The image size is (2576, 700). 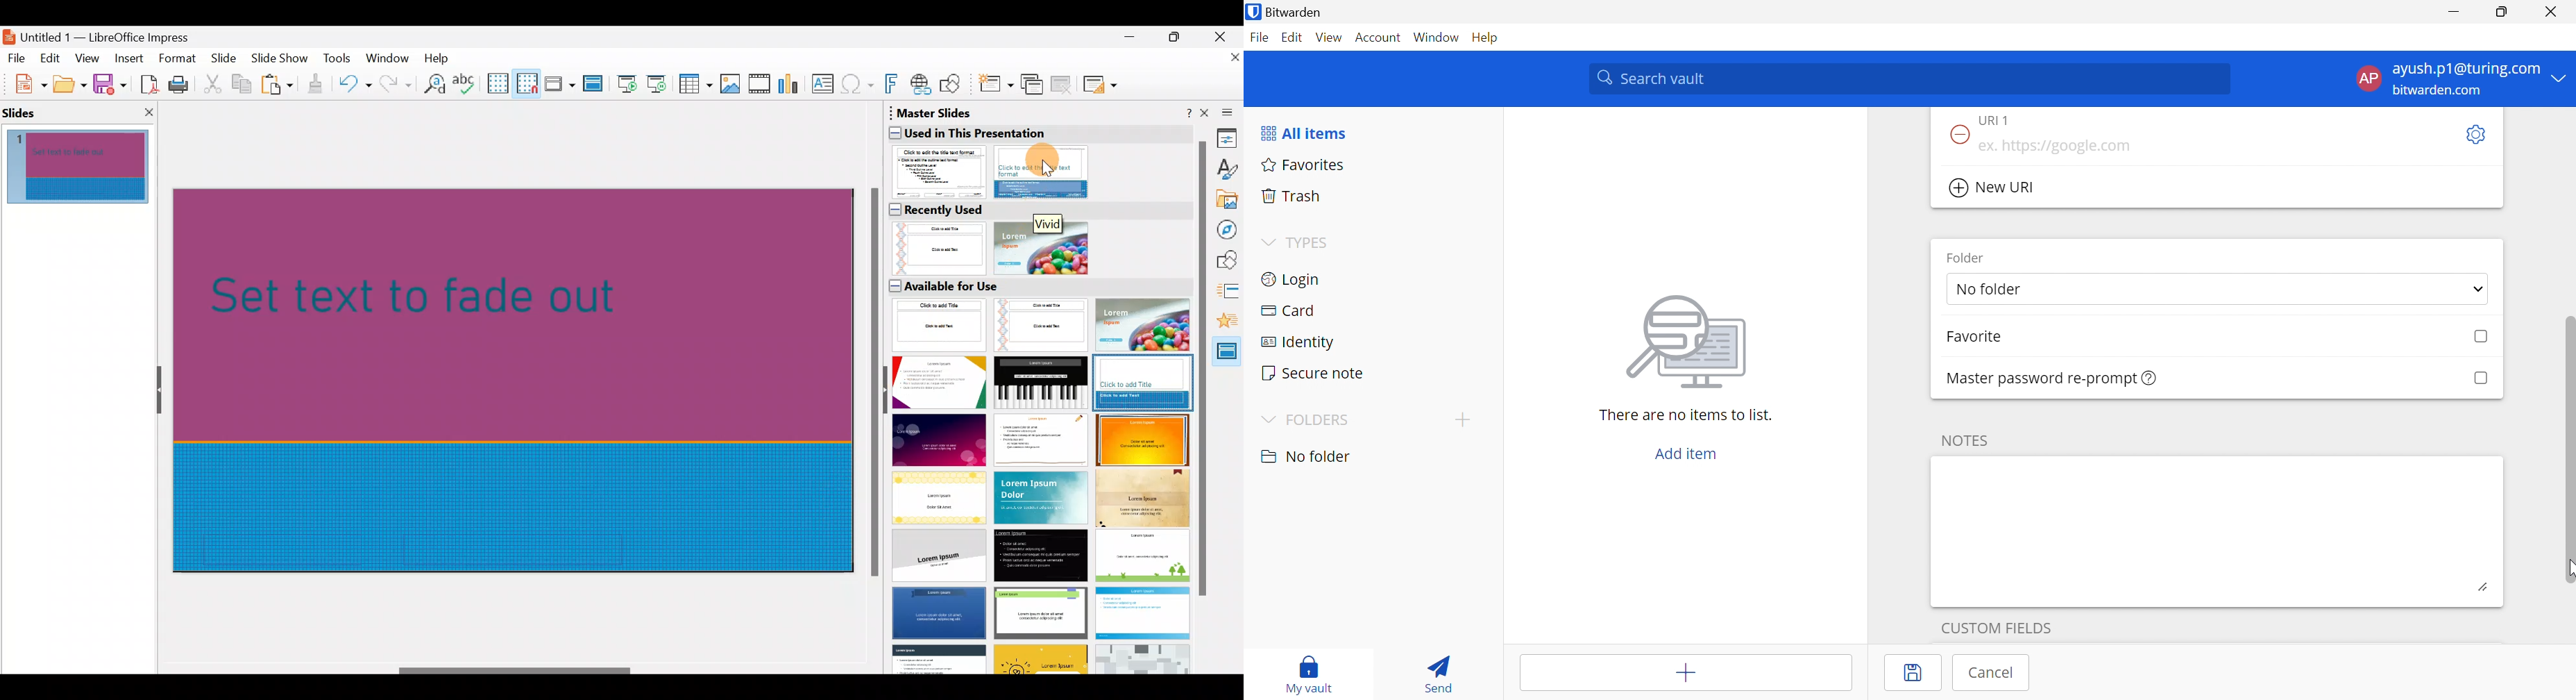 What do you see at coordinates (1915, 673) in the screenshot?
I see `Save` at bounding box center [1915, 673].